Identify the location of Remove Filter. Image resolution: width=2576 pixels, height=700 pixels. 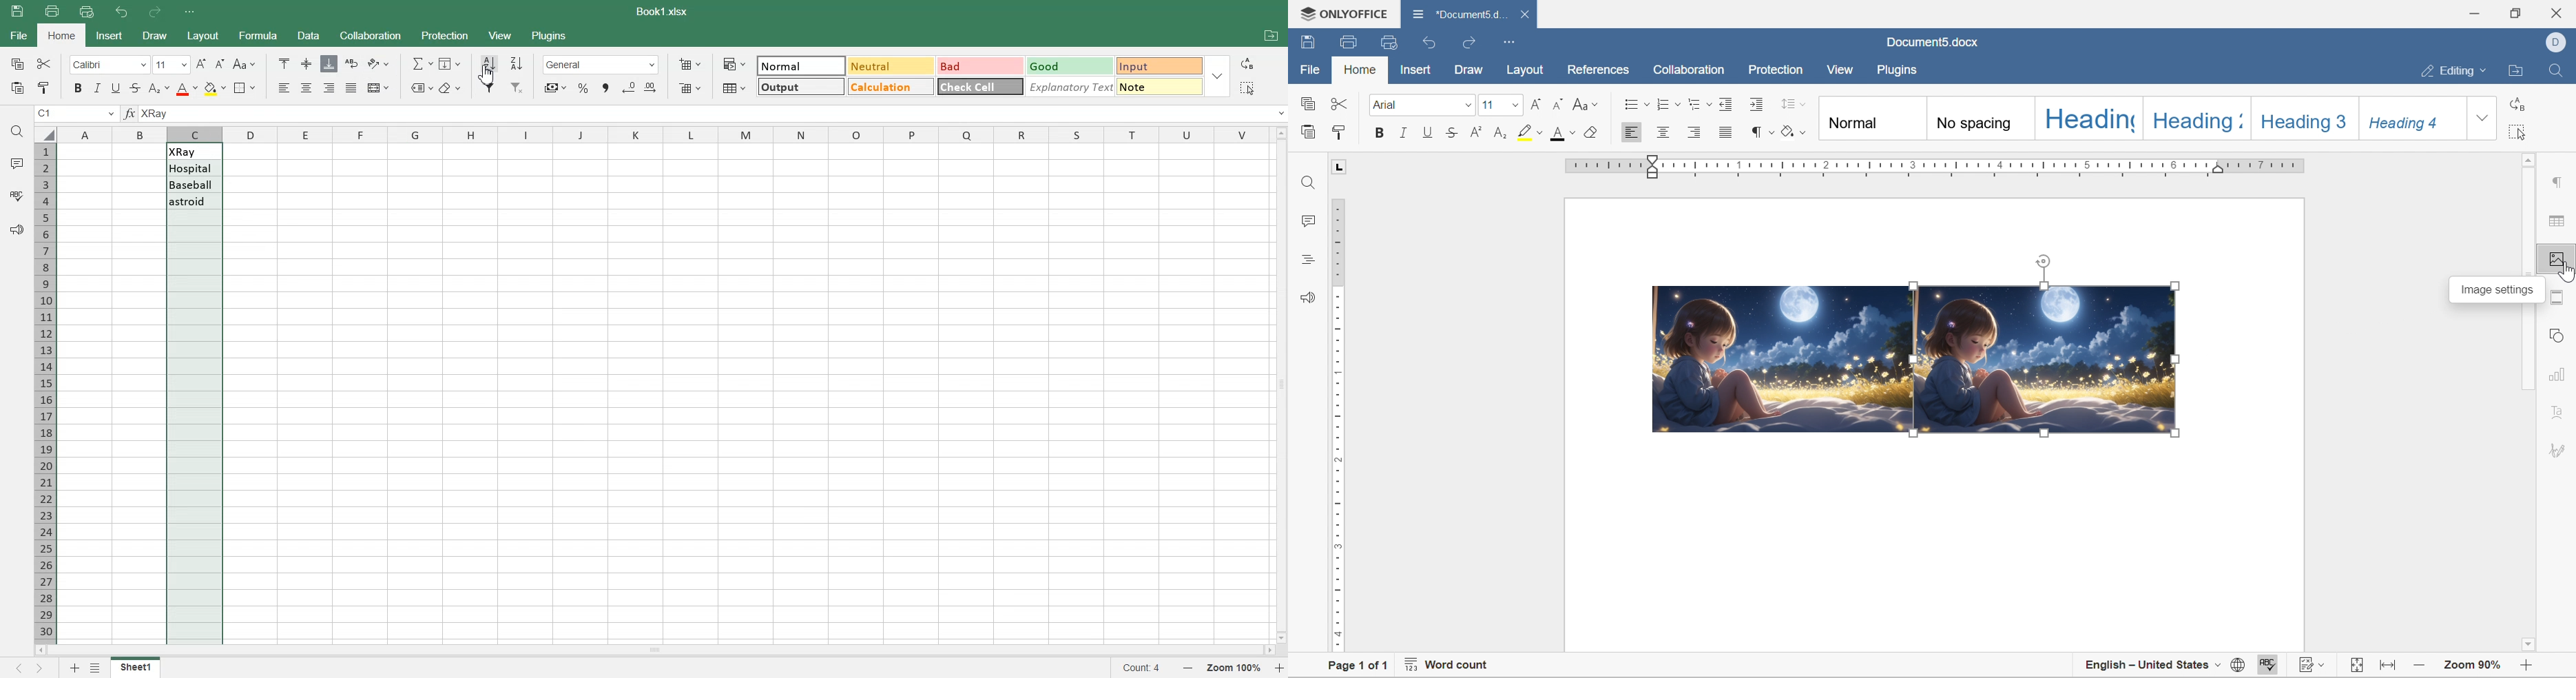
(518, 88).